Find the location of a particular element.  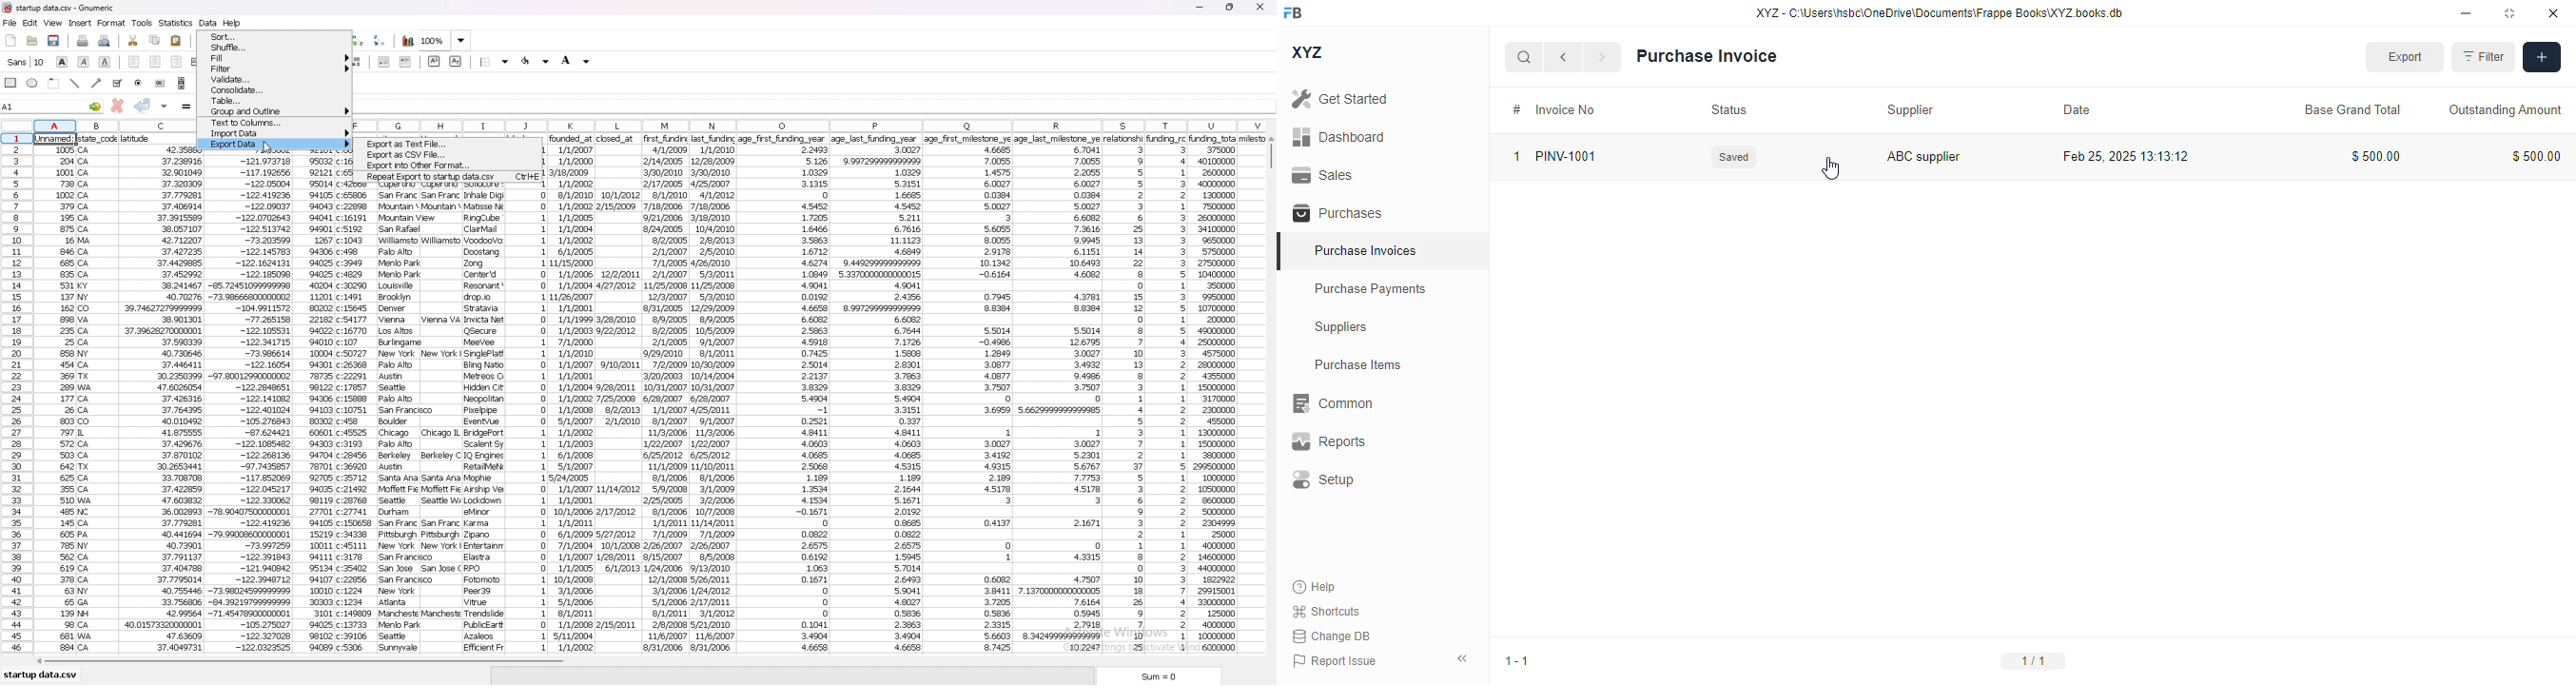

minimize is located at coordinates (2466, 12).